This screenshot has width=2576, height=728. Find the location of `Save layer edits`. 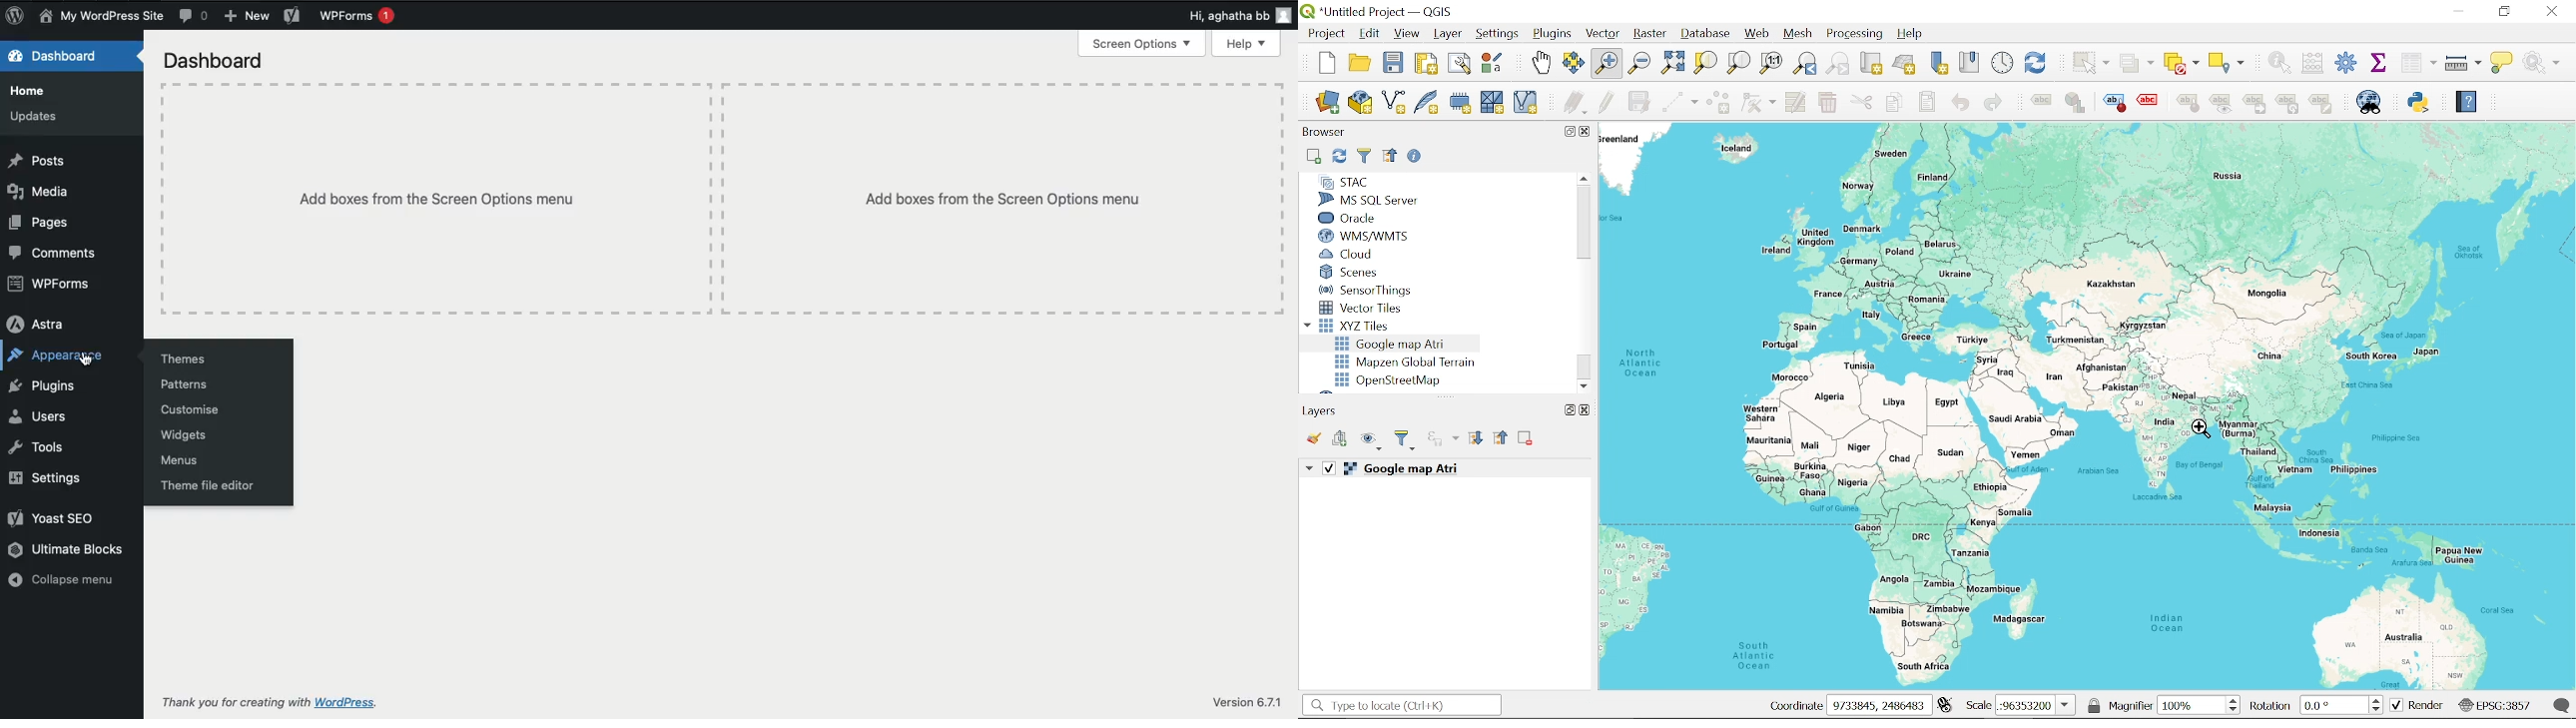

Save layer edits is located at coordinates (1639, 102).